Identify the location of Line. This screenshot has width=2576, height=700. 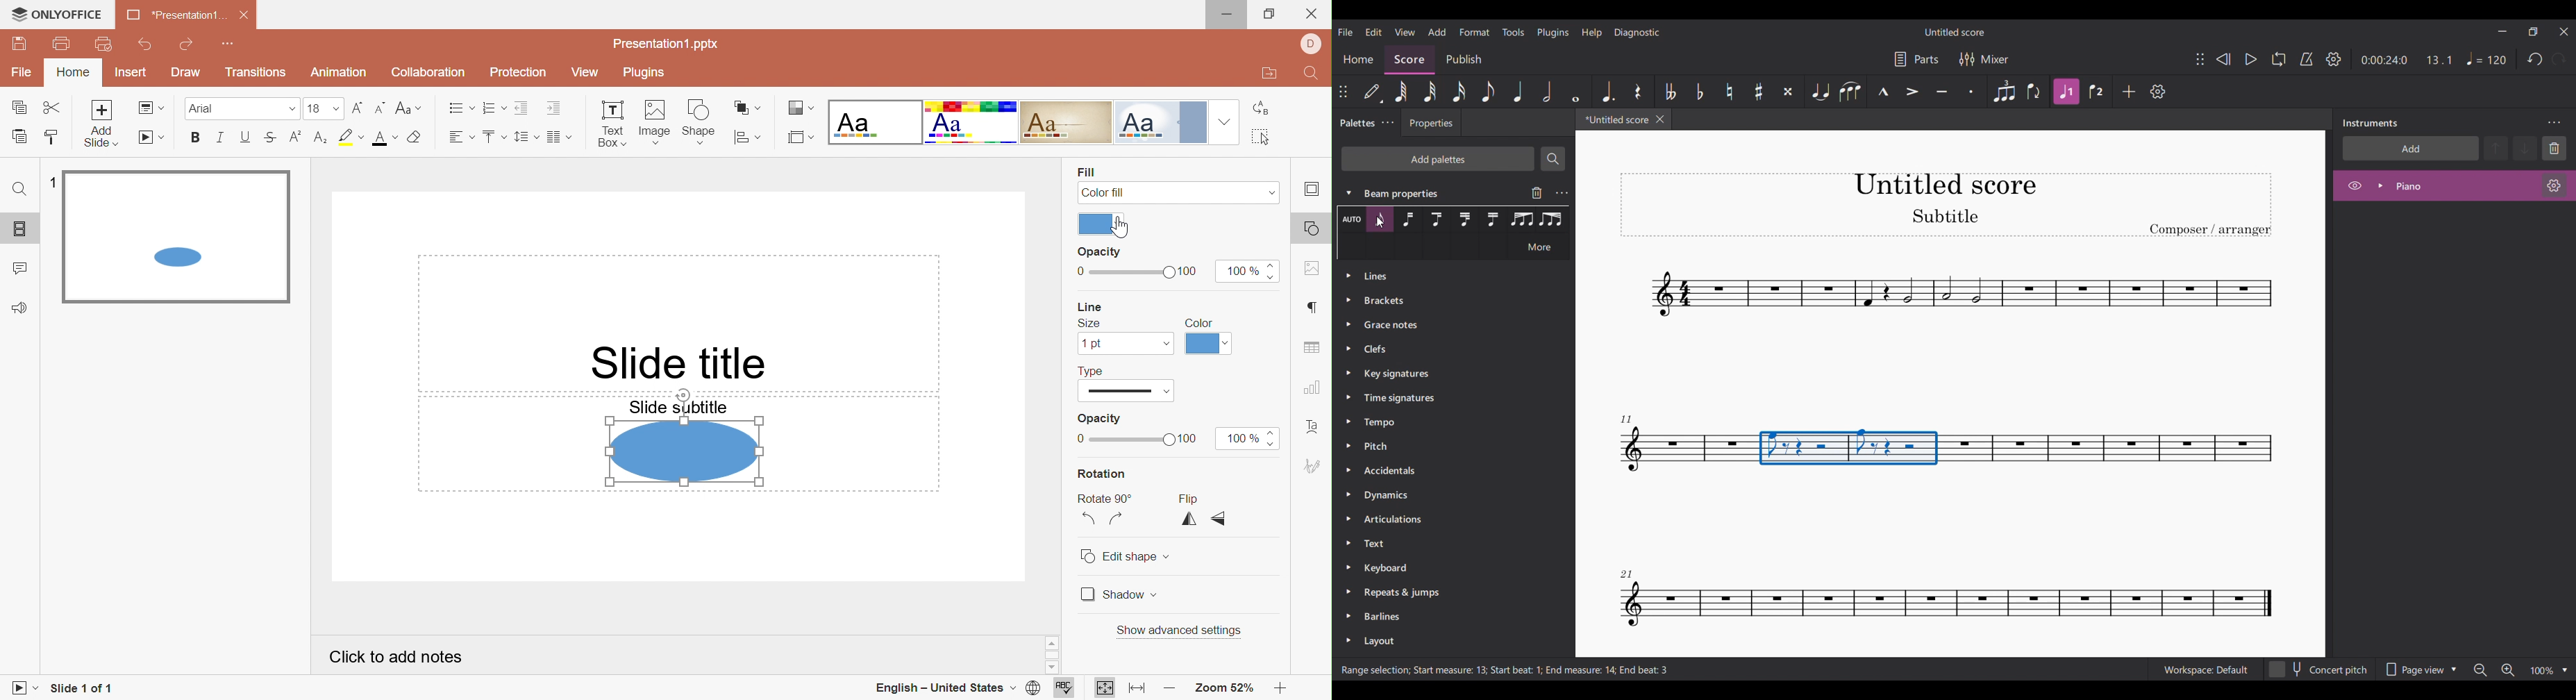
(1089, 308).